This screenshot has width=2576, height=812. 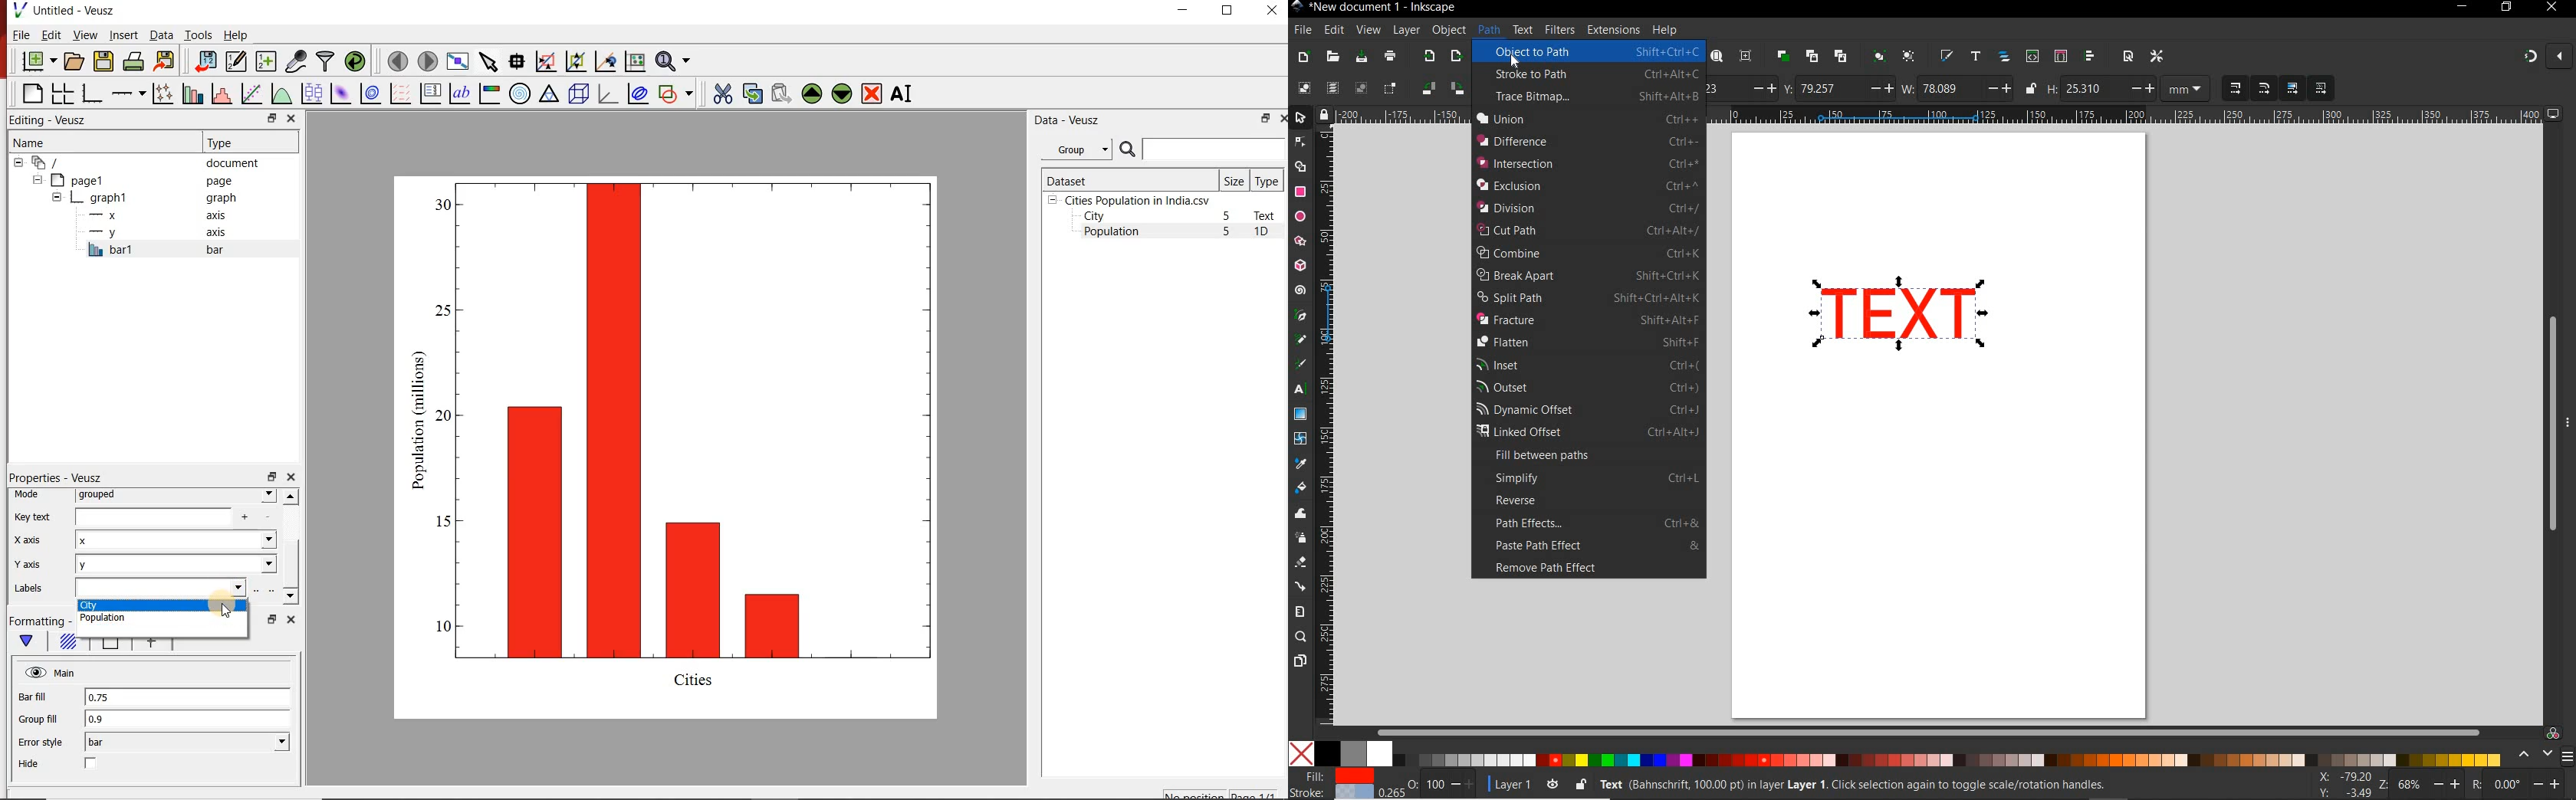 What do you see at coordinates (133, 62) in the screenshot?
I see `print the document` at bounding box center [133, 62].